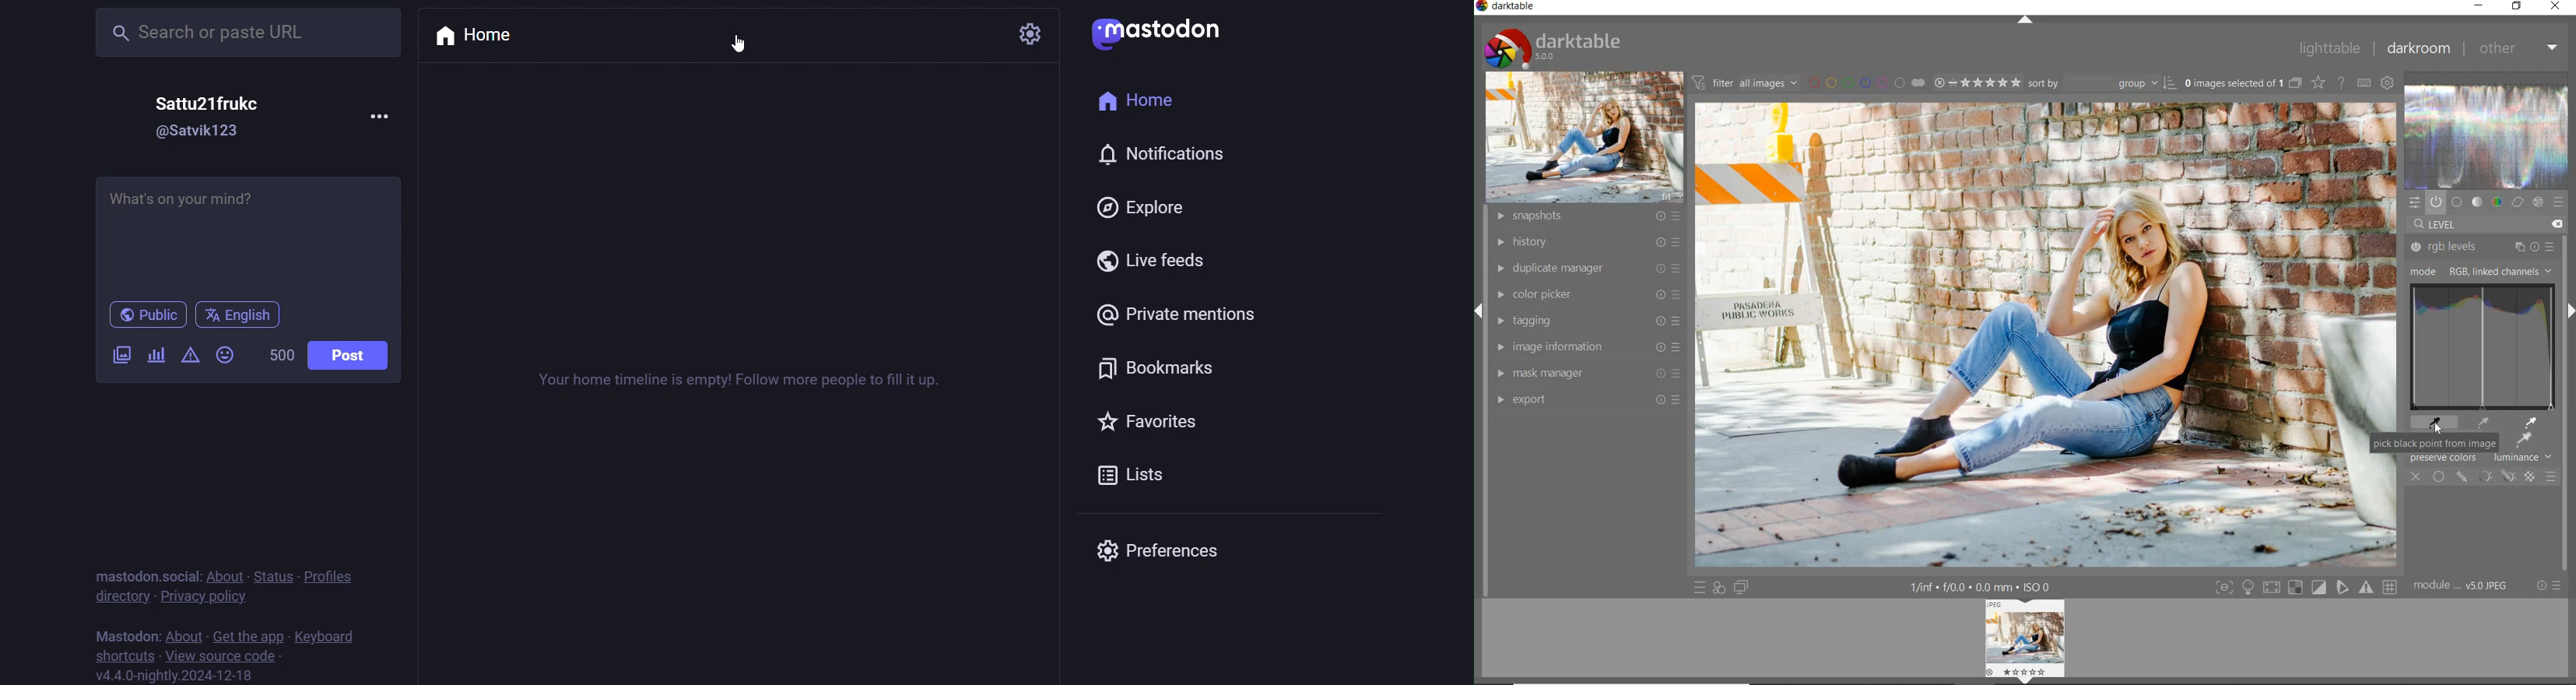 This screenshot has height=700, width=2576. I want to click on Image preview, so click(2023, 642).